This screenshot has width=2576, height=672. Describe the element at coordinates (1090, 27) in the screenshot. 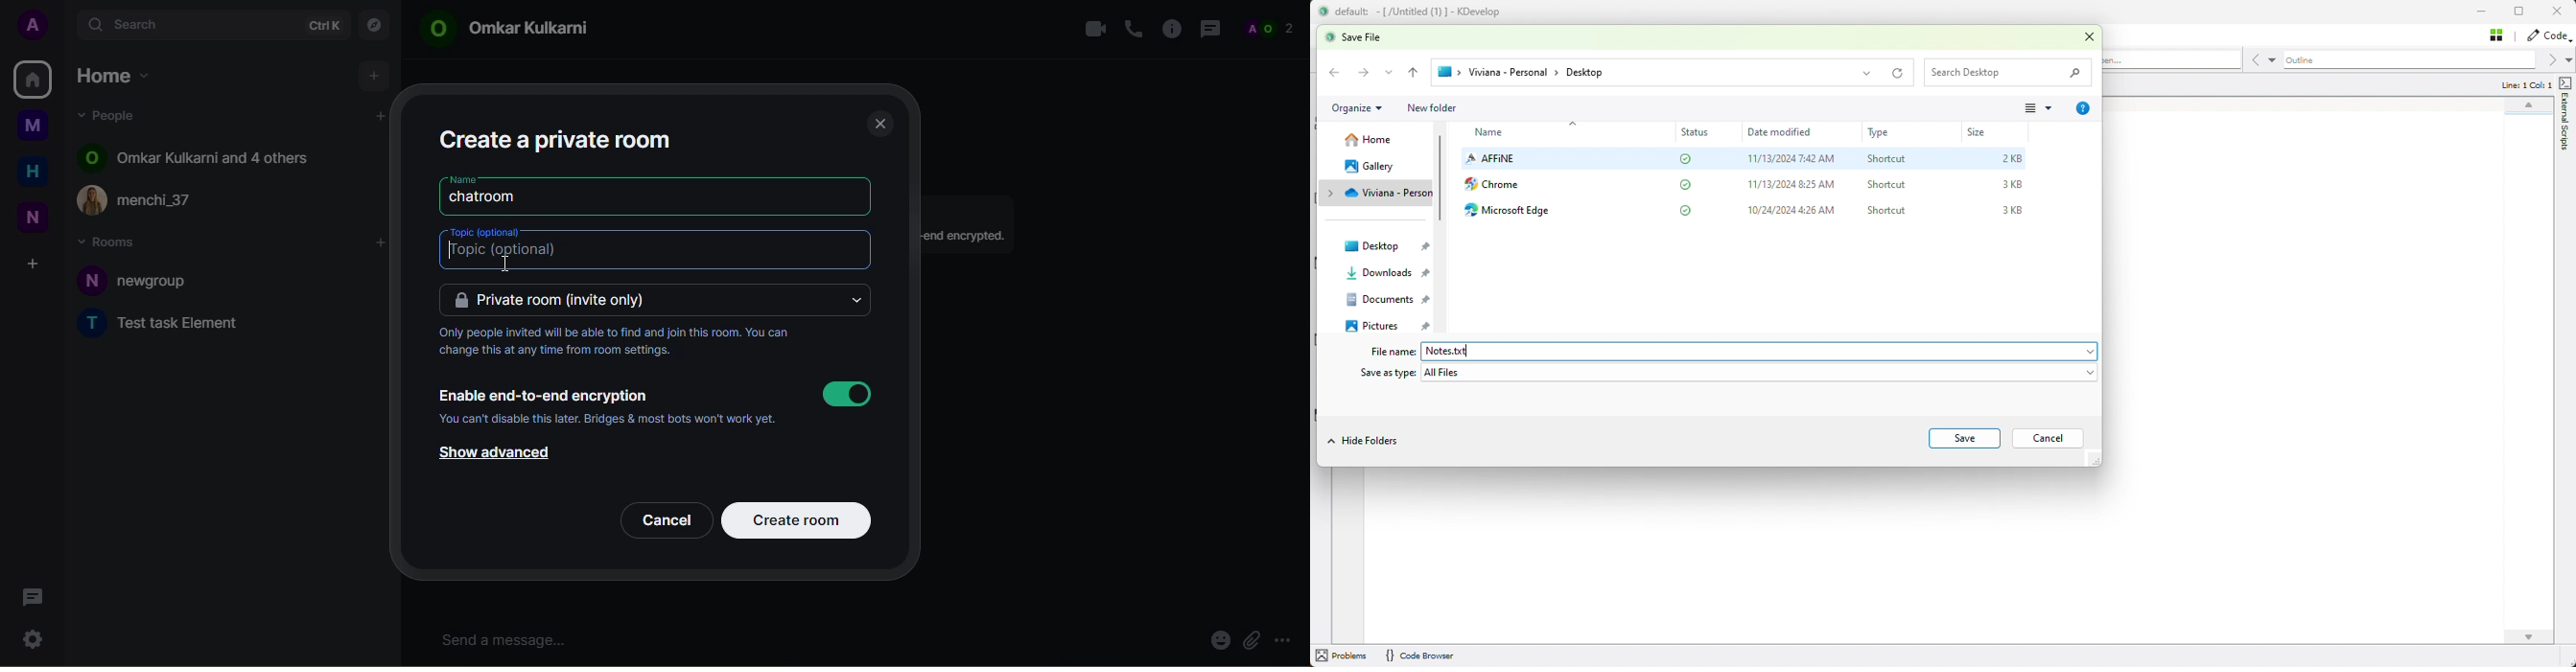

I see `video call` at that location.